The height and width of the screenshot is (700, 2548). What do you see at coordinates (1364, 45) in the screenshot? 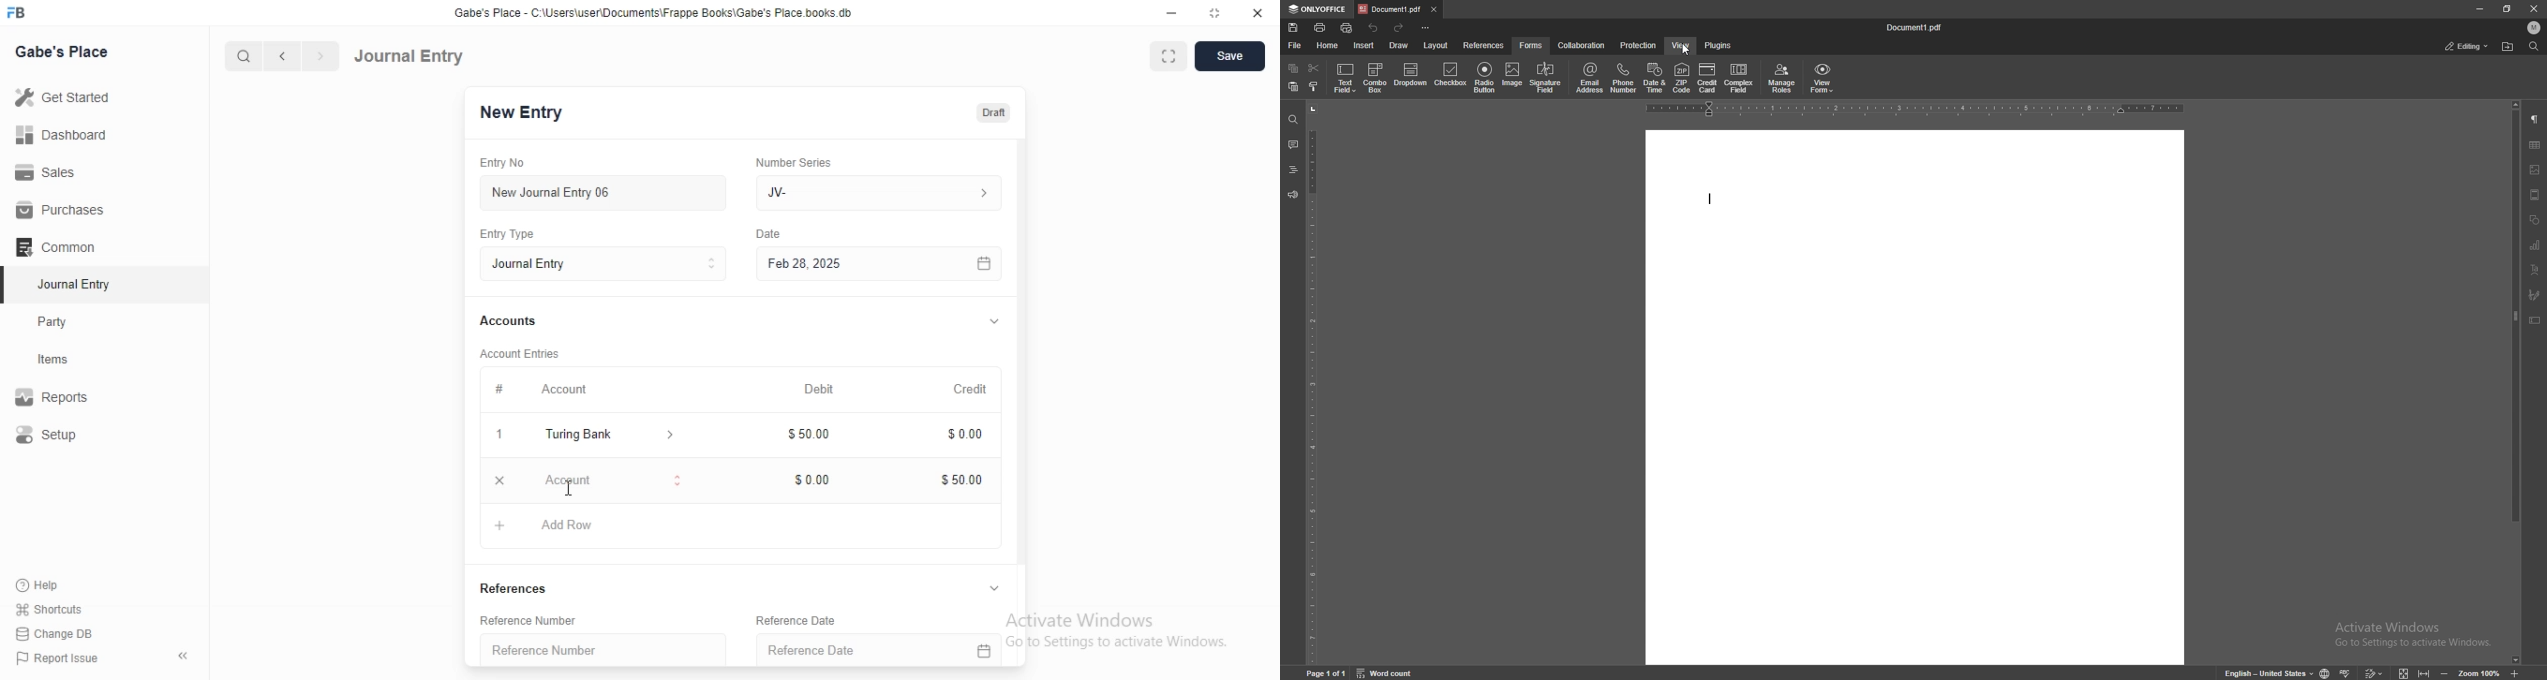
I see `insert` at bounding box center [1364, 45].